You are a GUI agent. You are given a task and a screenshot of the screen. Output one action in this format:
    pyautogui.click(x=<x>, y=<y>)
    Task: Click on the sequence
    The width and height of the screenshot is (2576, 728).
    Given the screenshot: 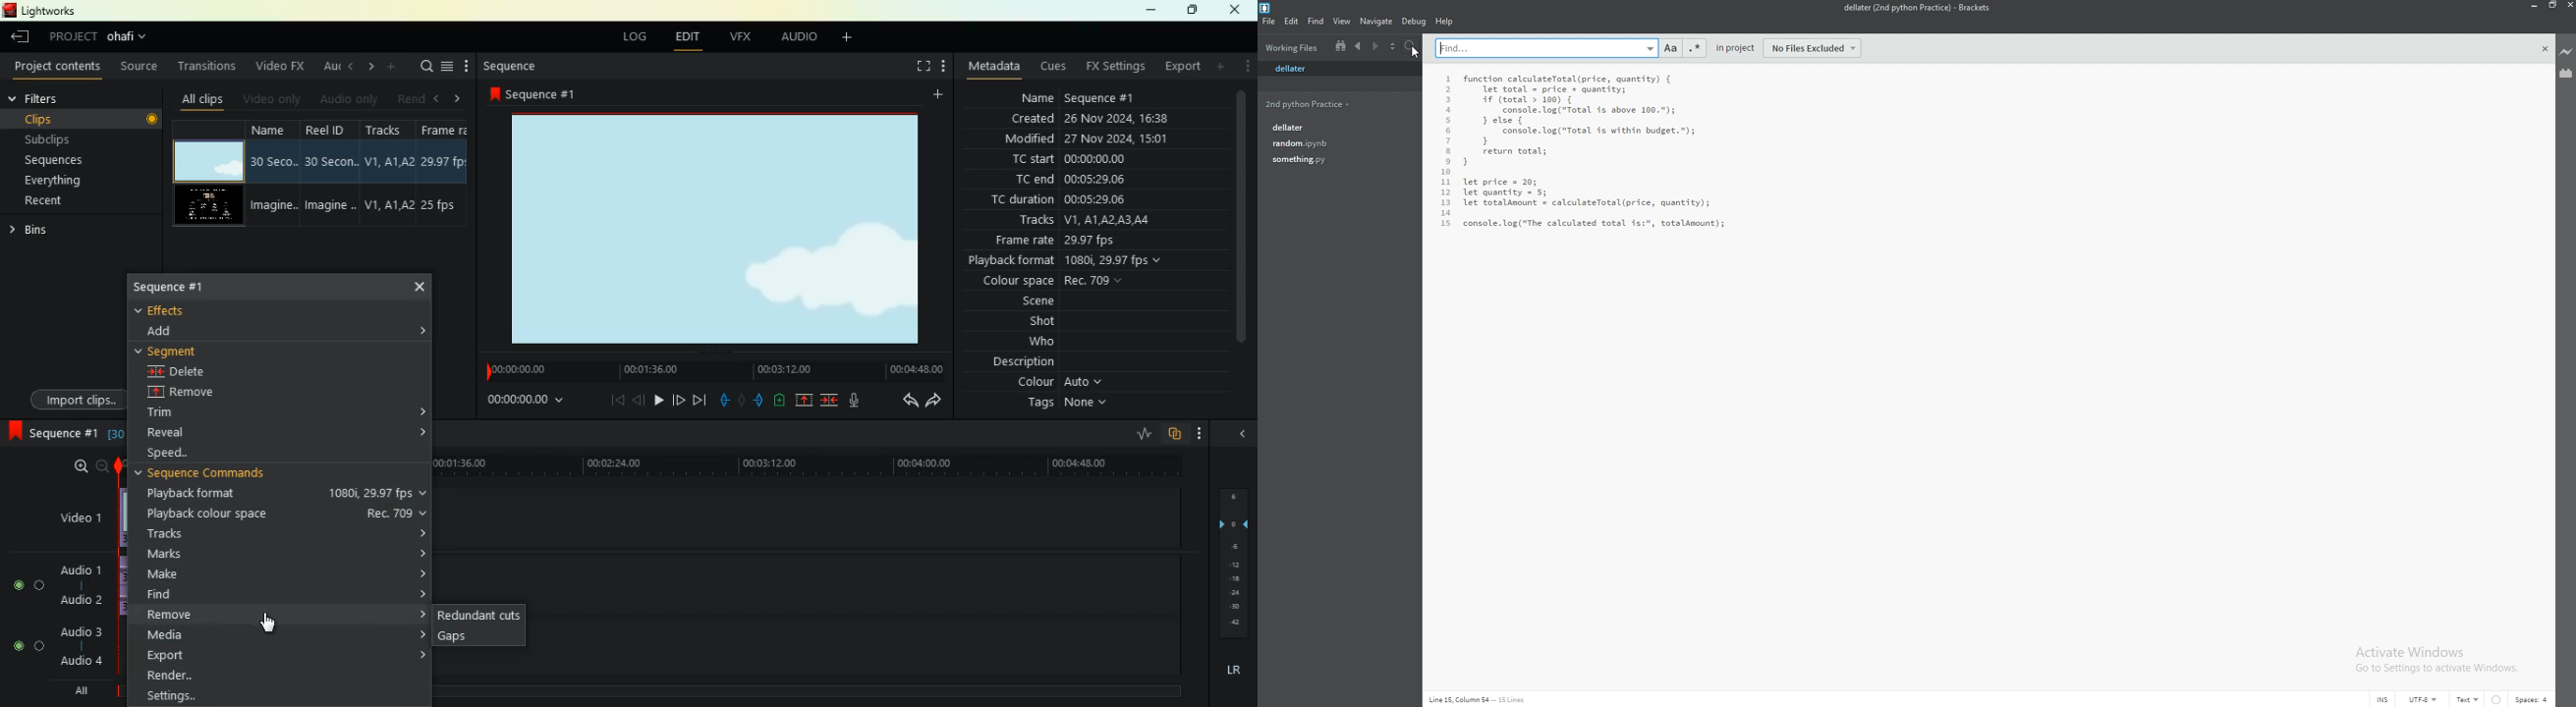 What is the action you would take?
    pyautogui.click(x=510, y=68)
    